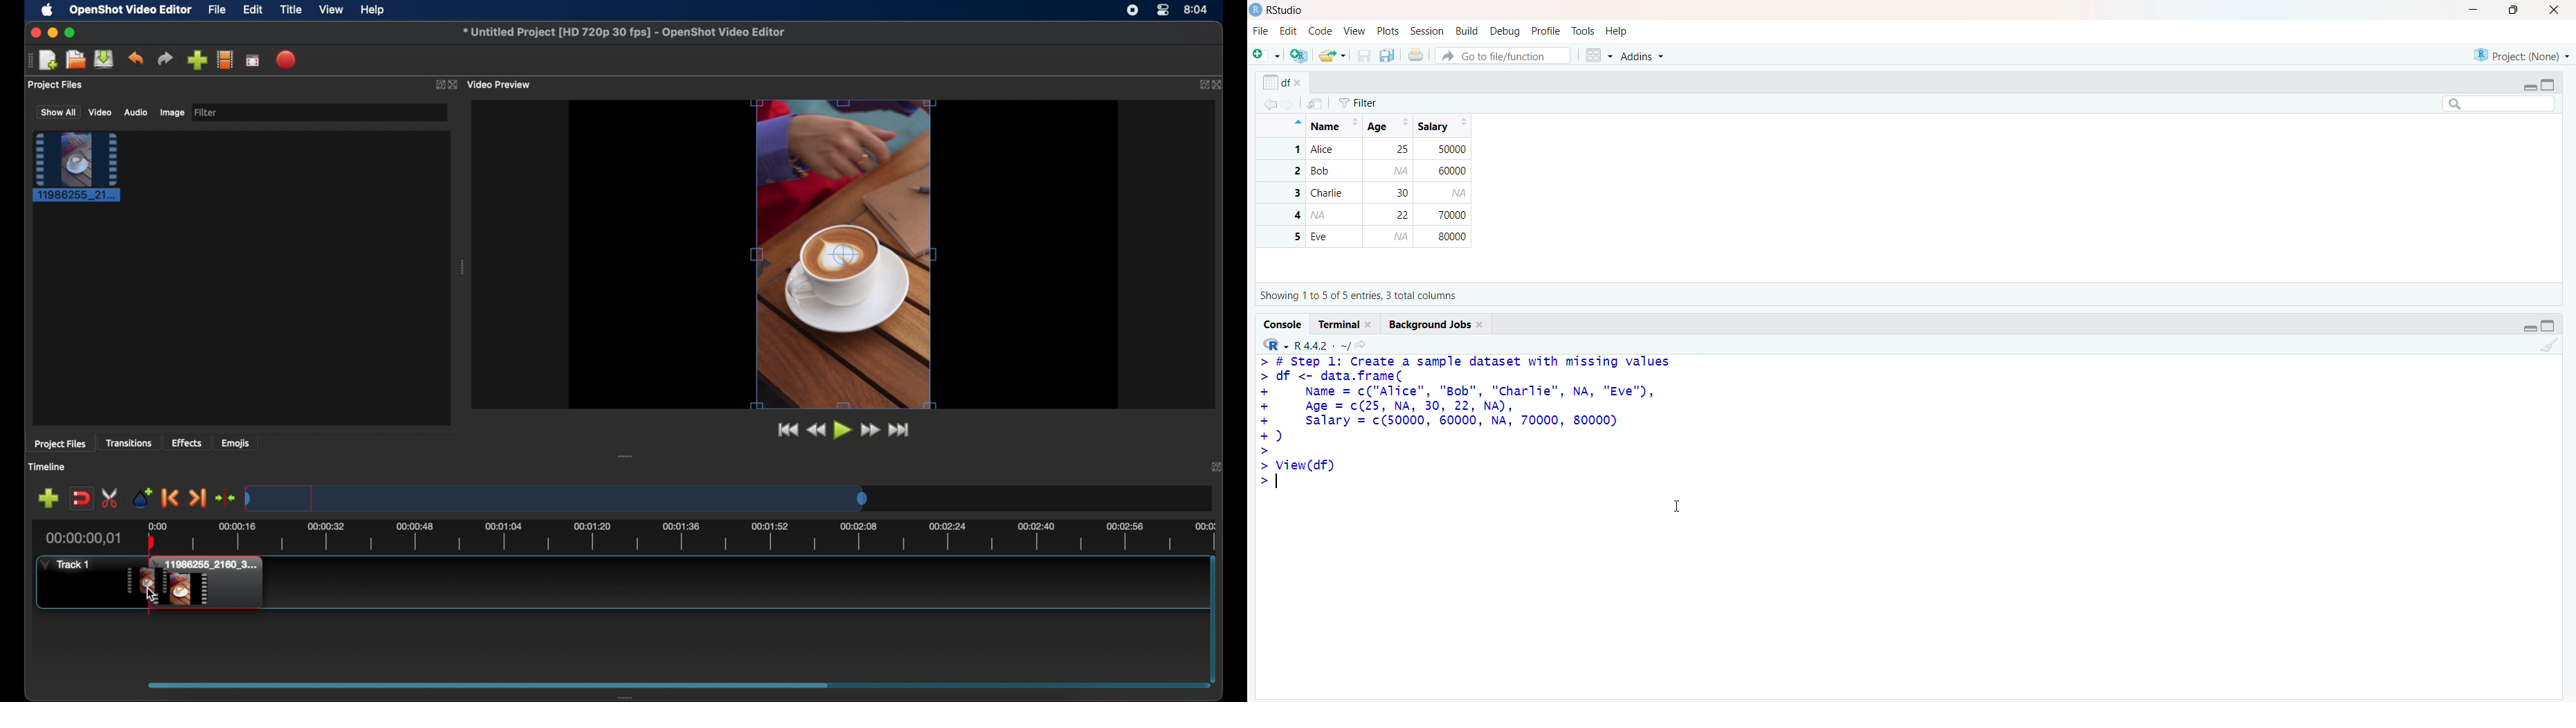  What do you see at coordinates (1618, 31) in the screenshot?
I see `Help` at bounding box center [1618, 31].